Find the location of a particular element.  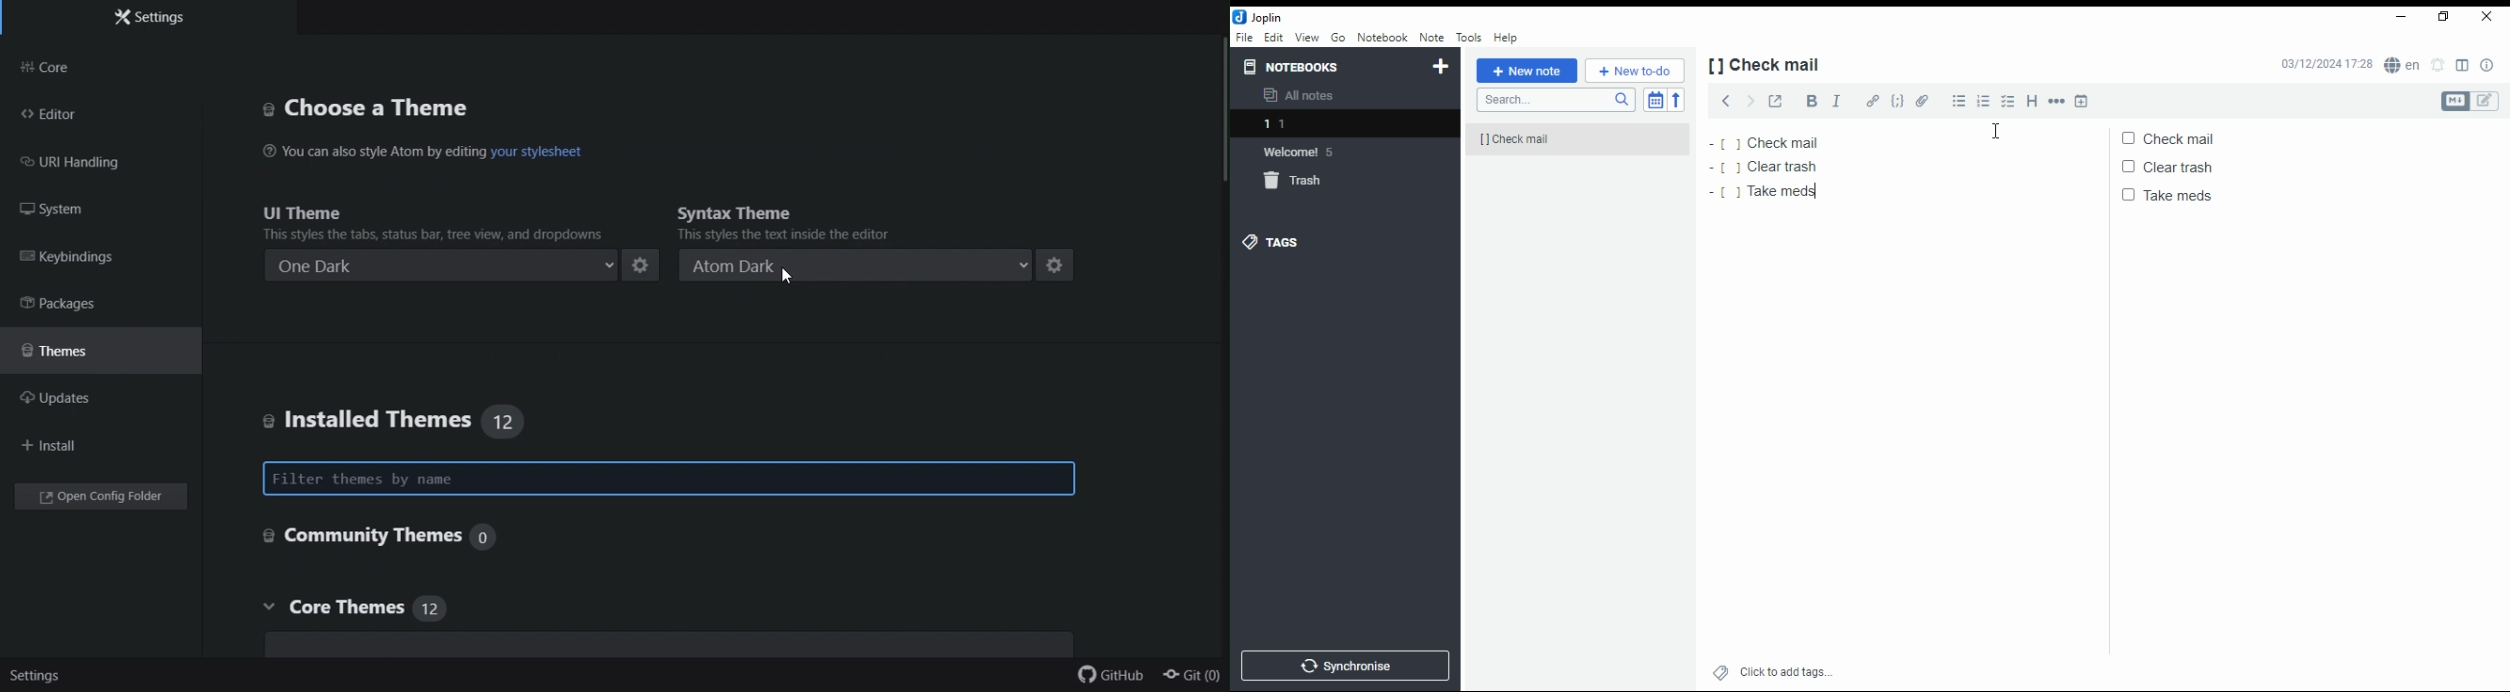

next is located at coordinates (1750, 100).